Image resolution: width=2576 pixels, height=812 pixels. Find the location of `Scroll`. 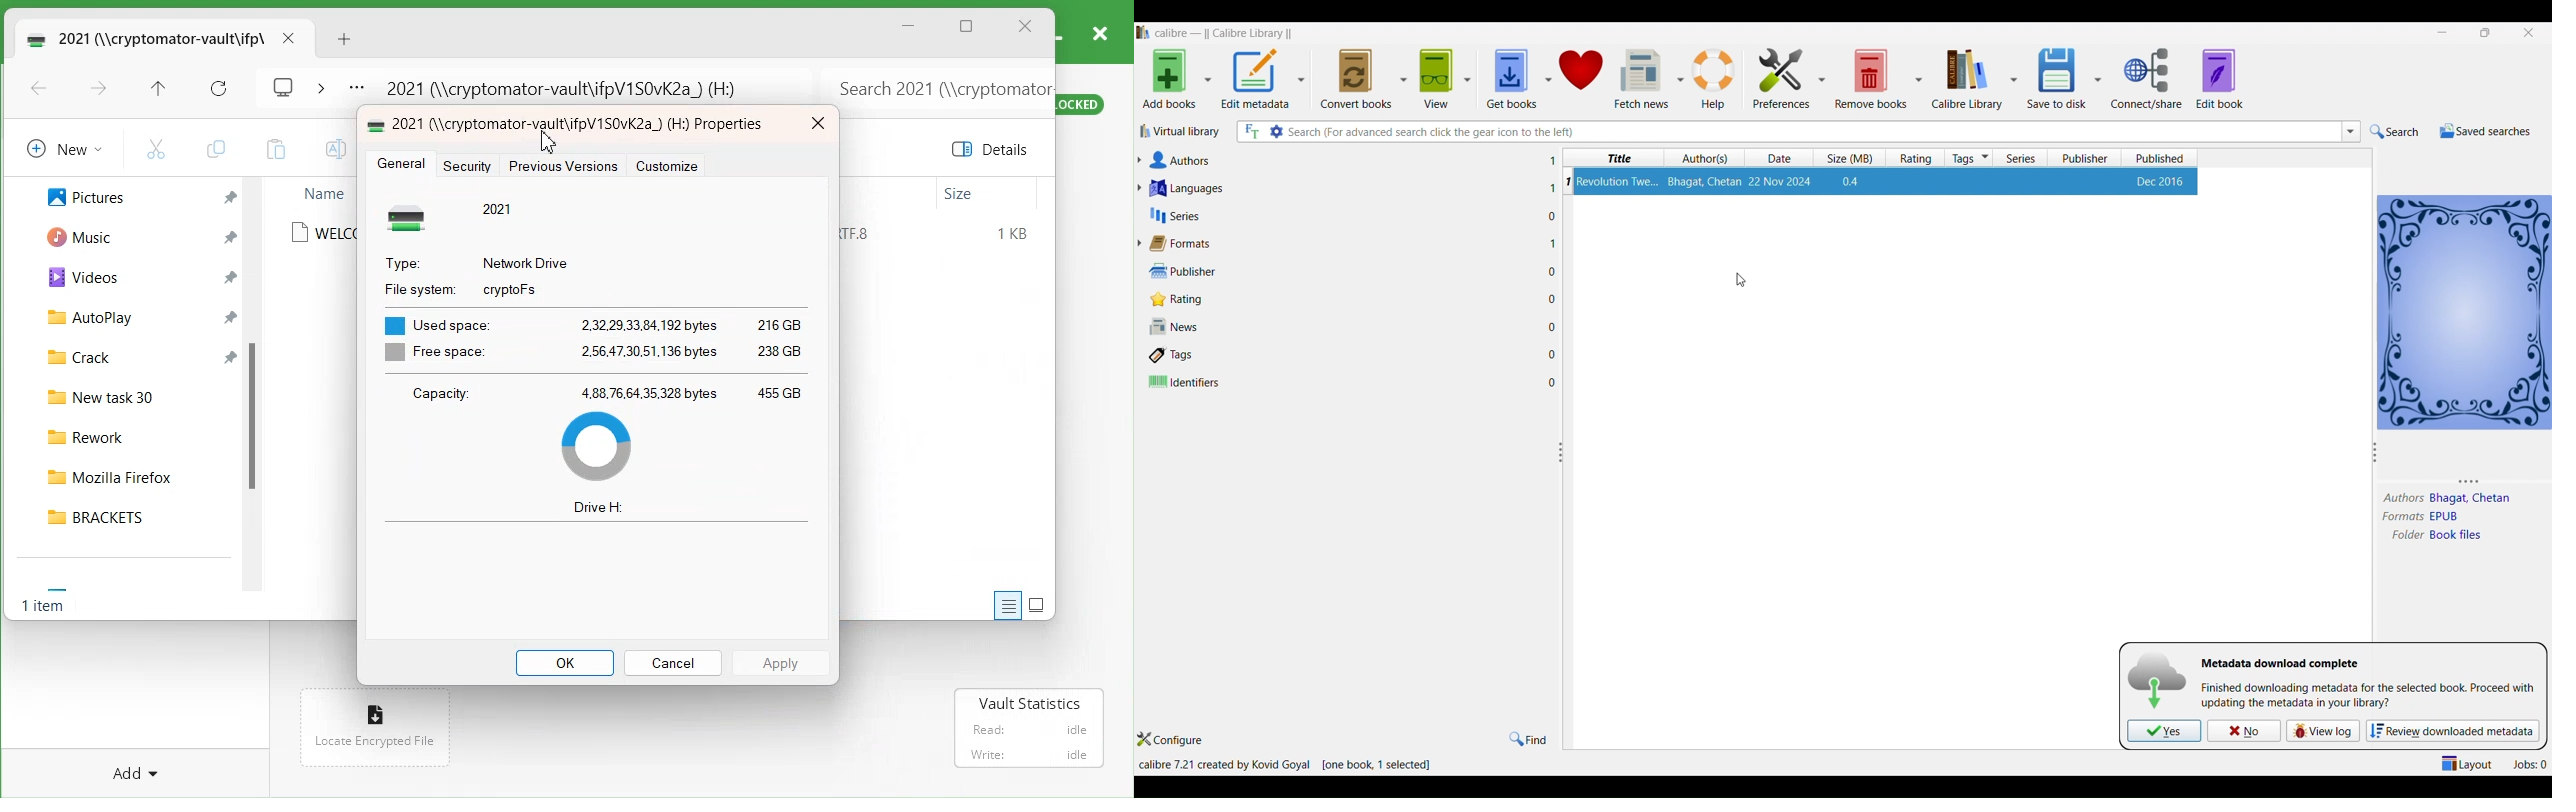

Scroll is located at coordinates (257, 391).